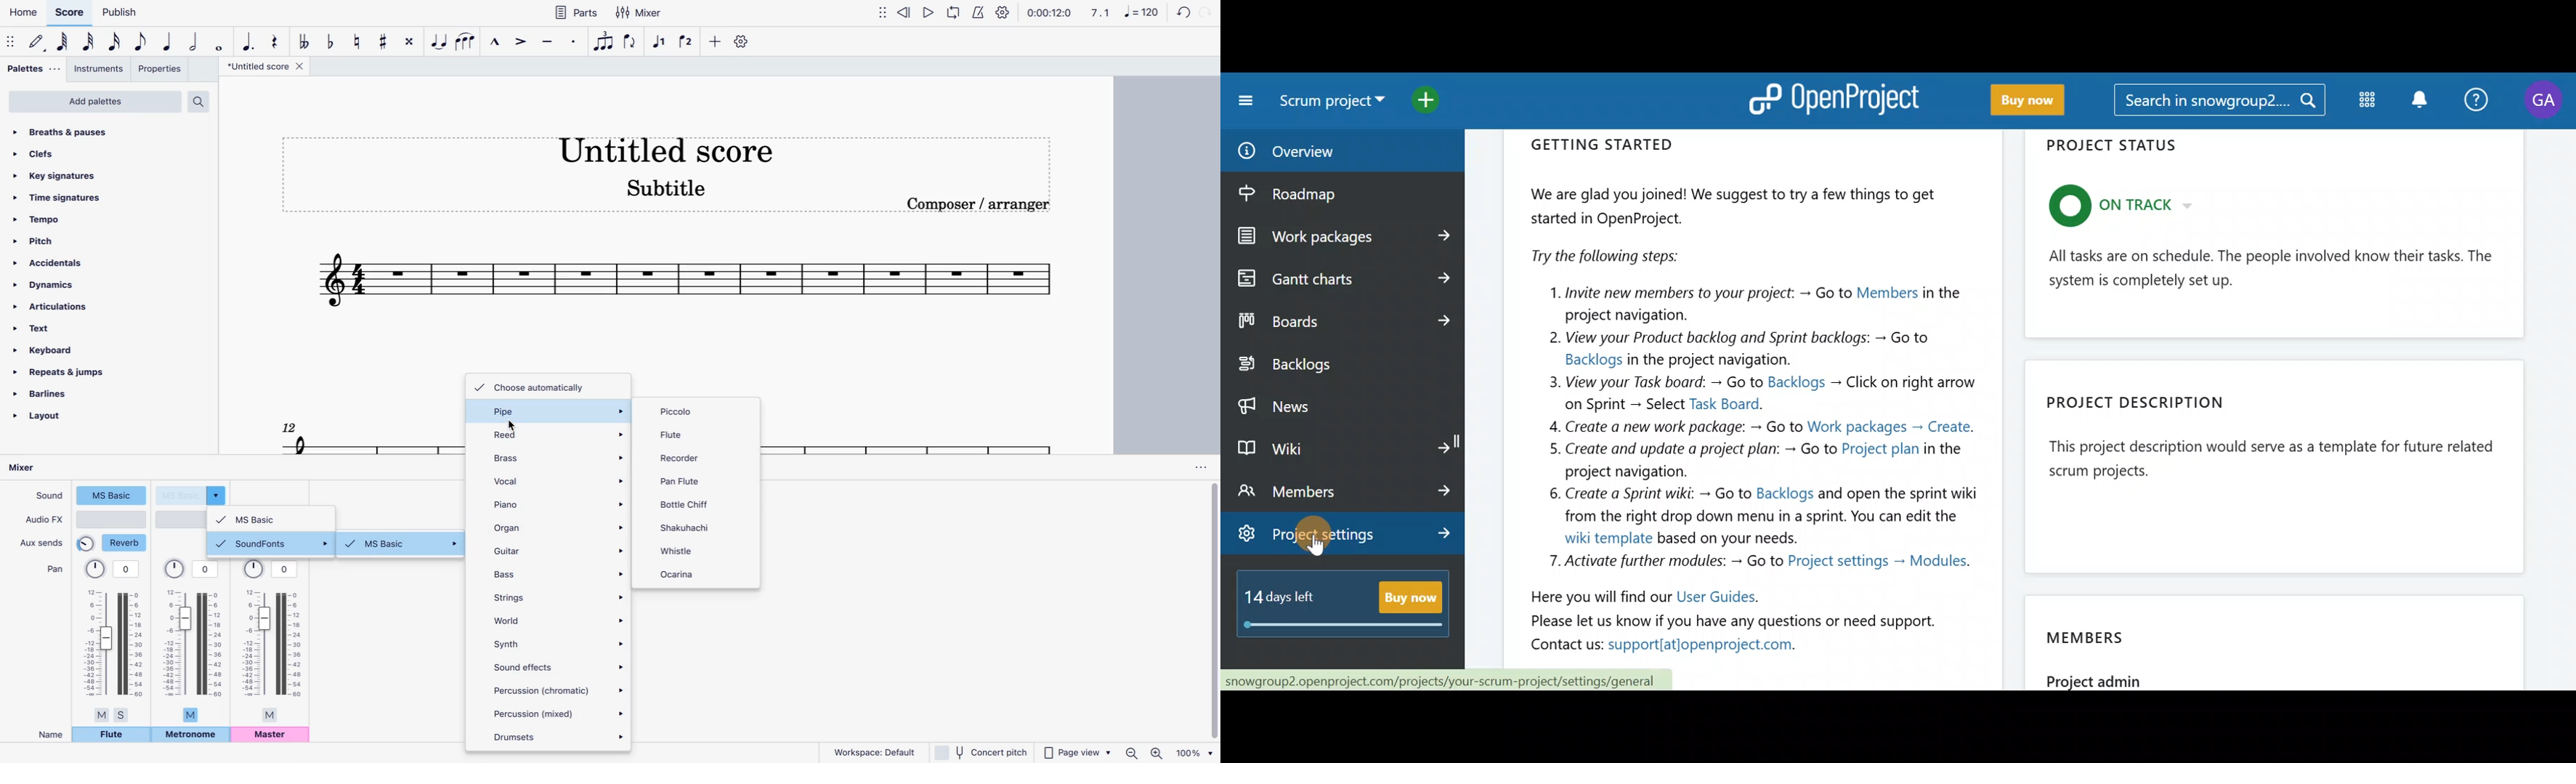  I want to click on score title, so click(666, 145).